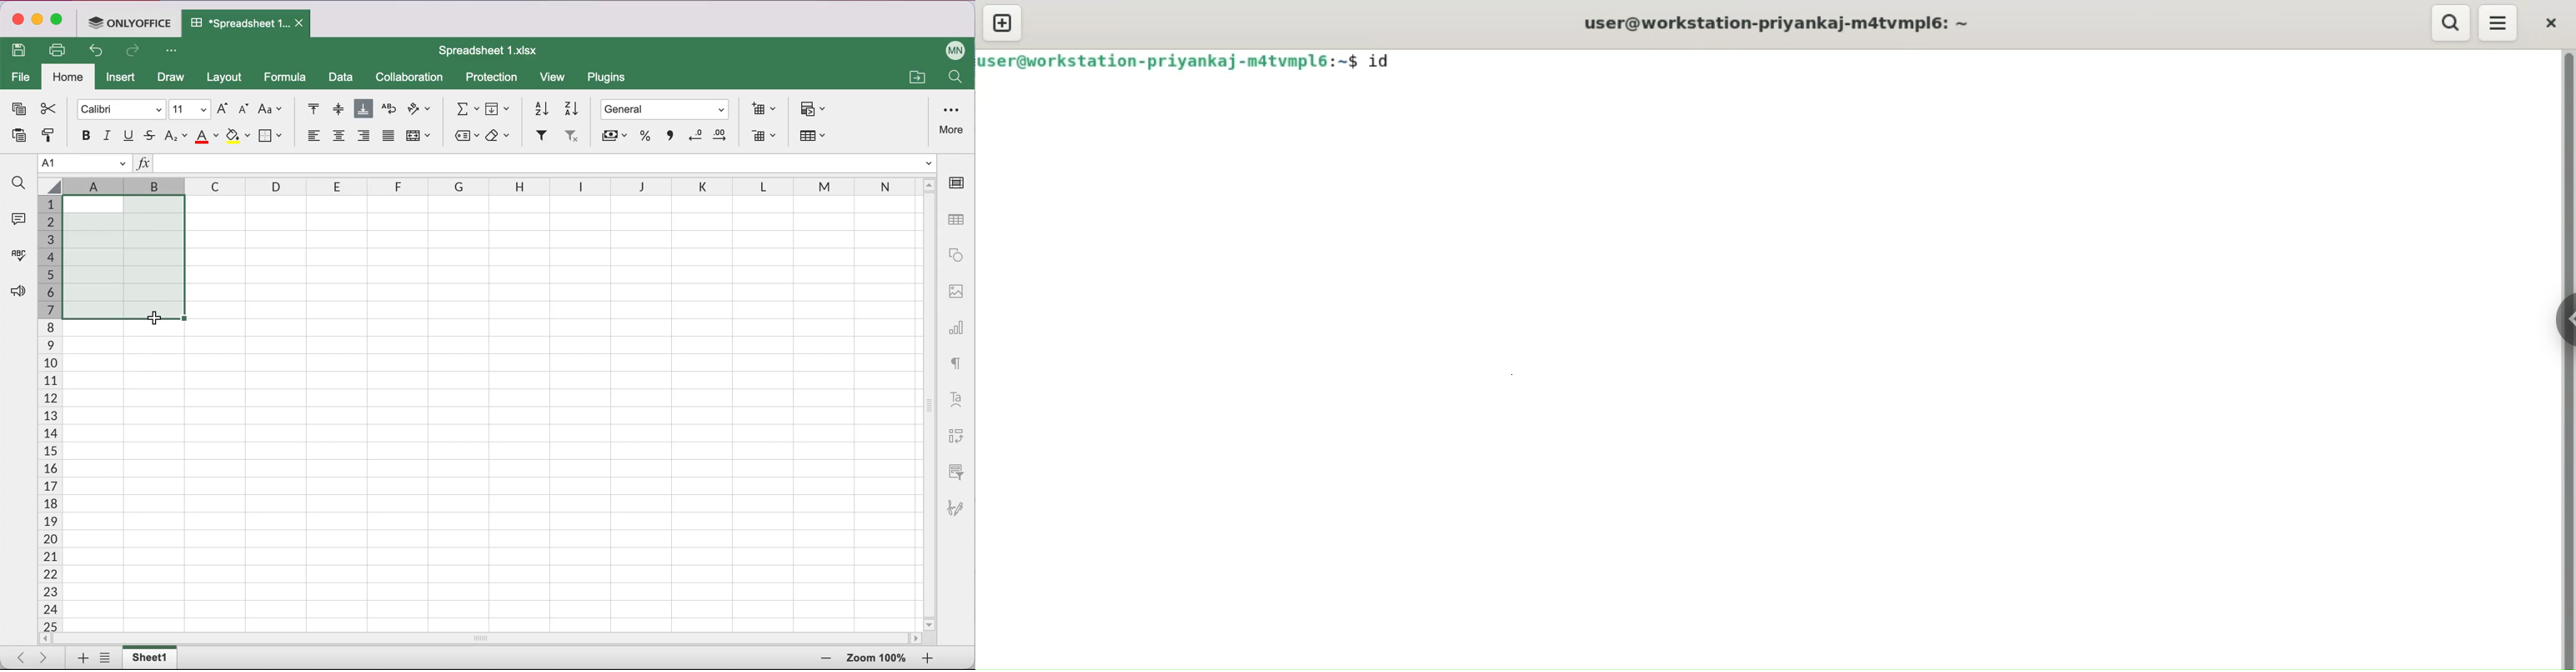 The width and height of the screenshot is (2576, 672). Describe the element at coordinates (117, 108) in the screenshot. I see `font type calibri` at that location.